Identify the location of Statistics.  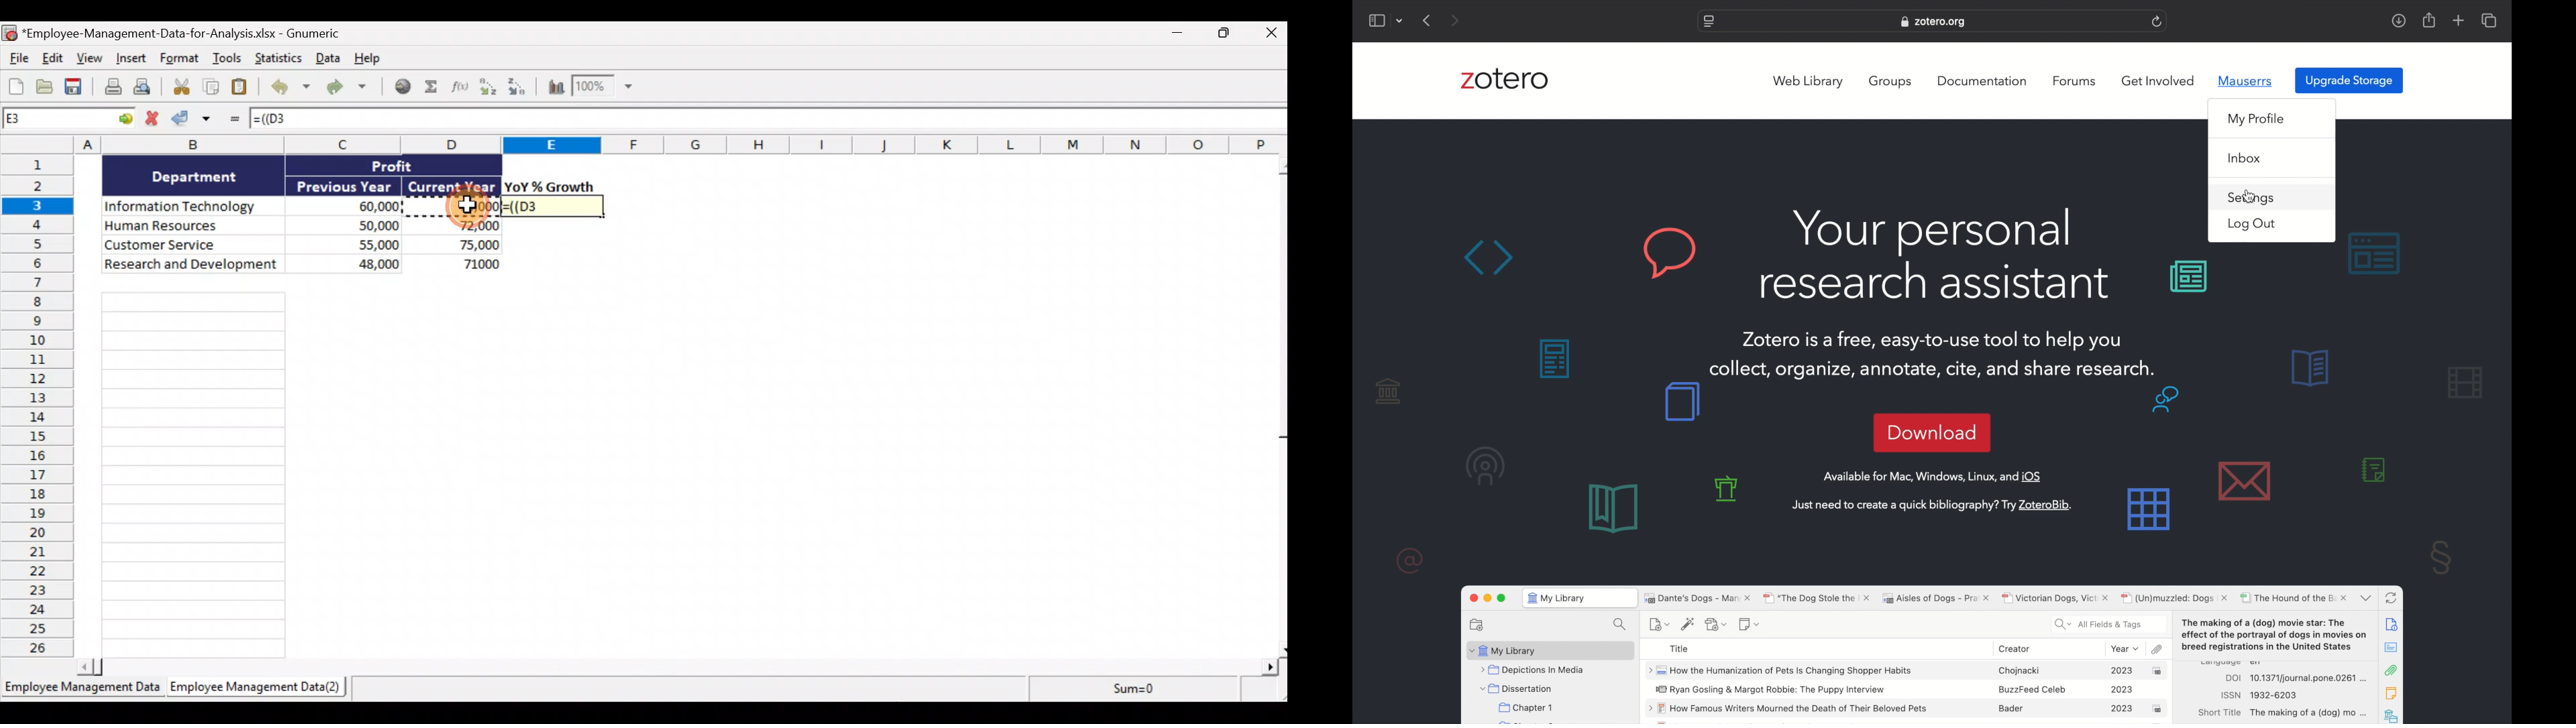
(276, 58).